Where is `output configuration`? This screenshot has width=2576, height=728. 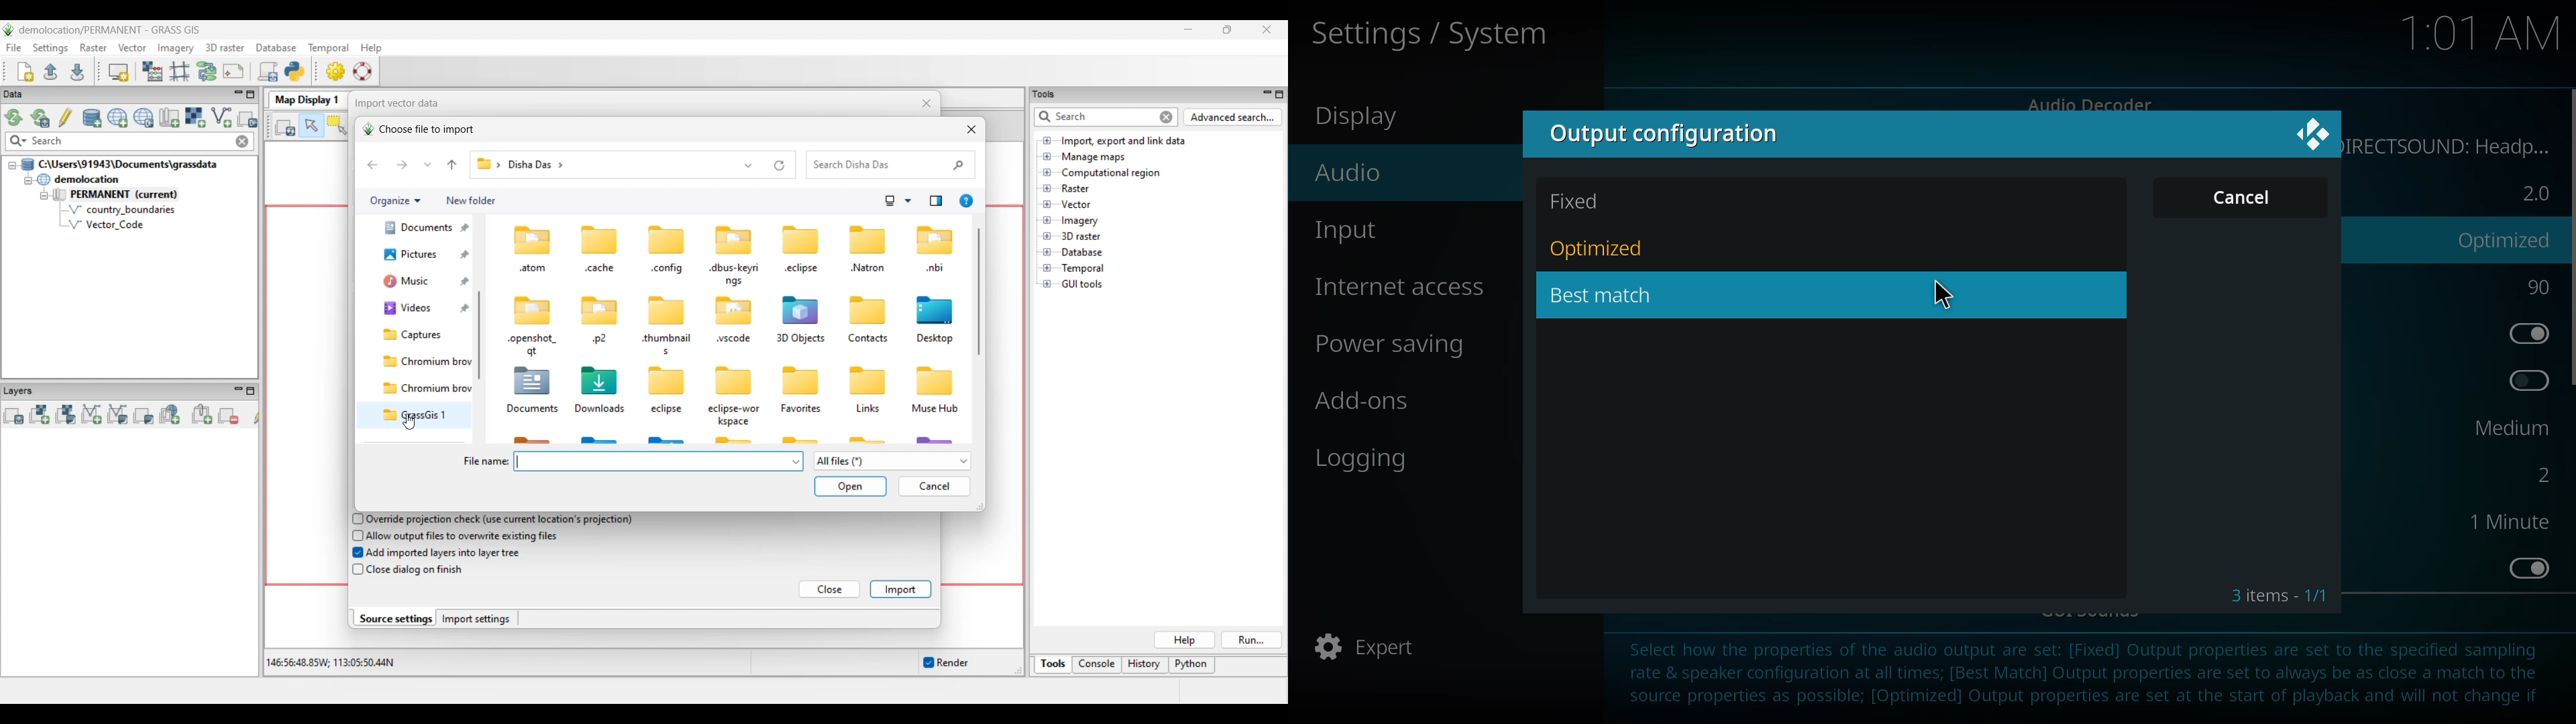
output configuration is located at coordinates (1668, 133).